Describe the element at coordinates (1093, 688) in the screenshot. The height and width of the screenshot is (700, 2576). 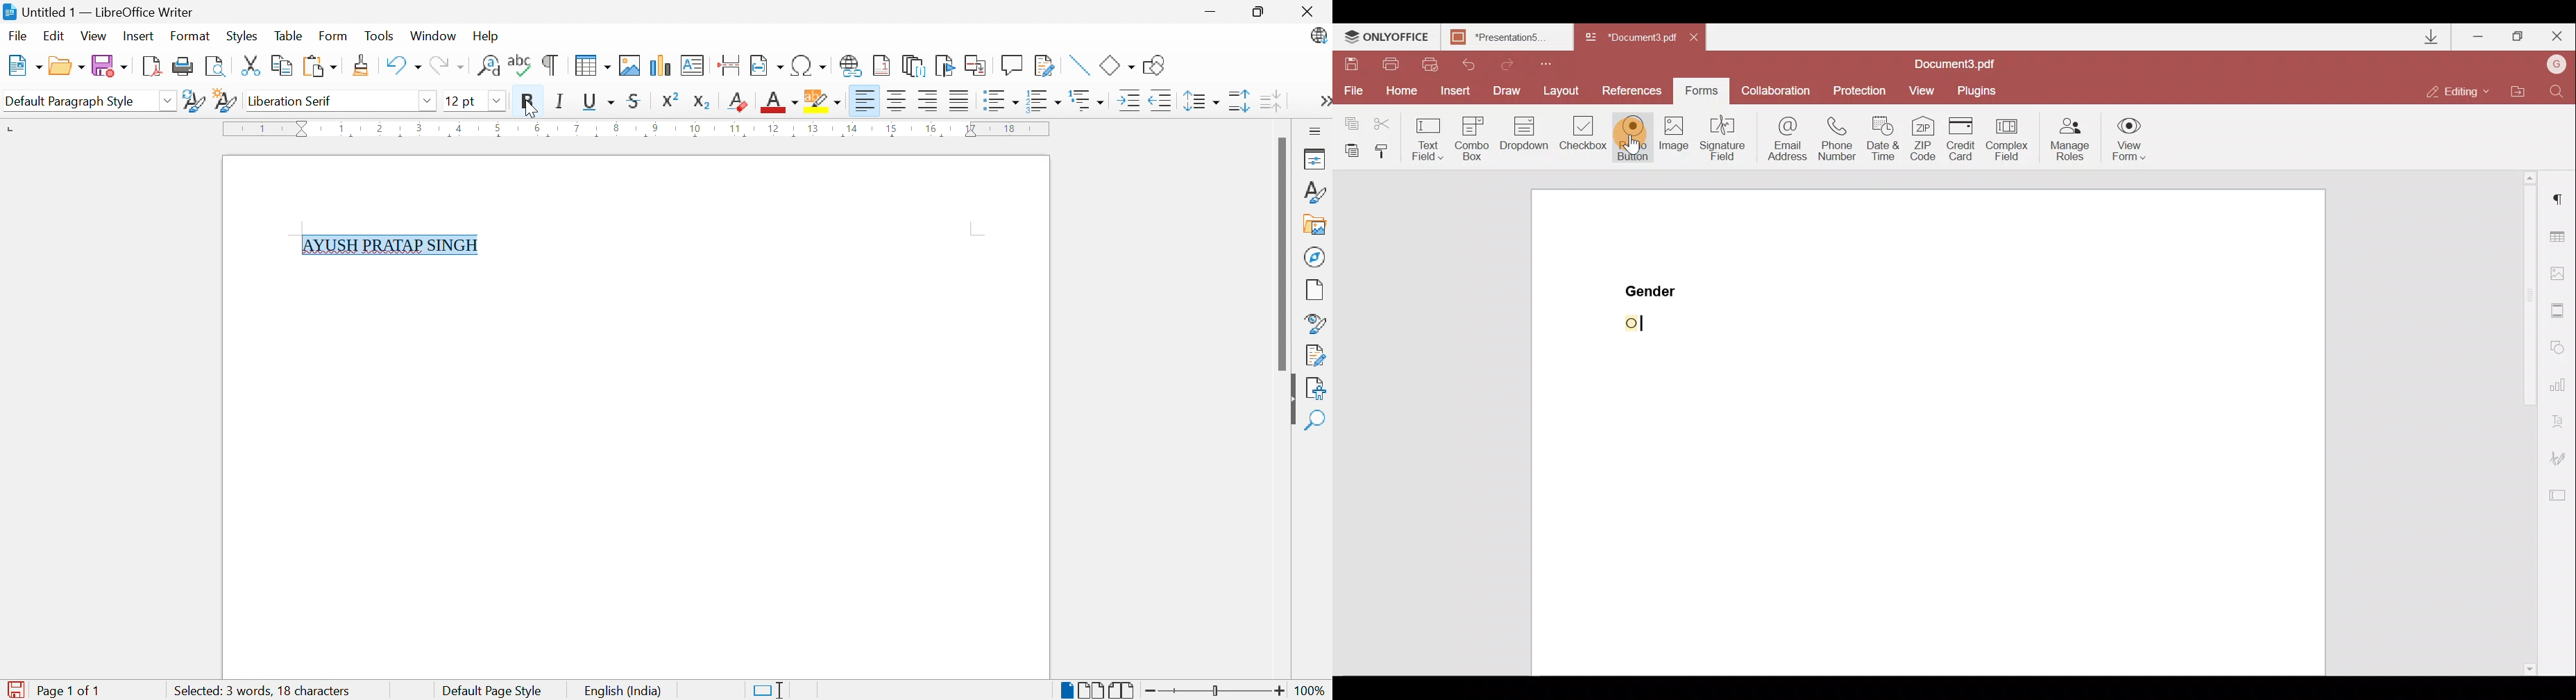
I see `Multiple-page View` at that location.